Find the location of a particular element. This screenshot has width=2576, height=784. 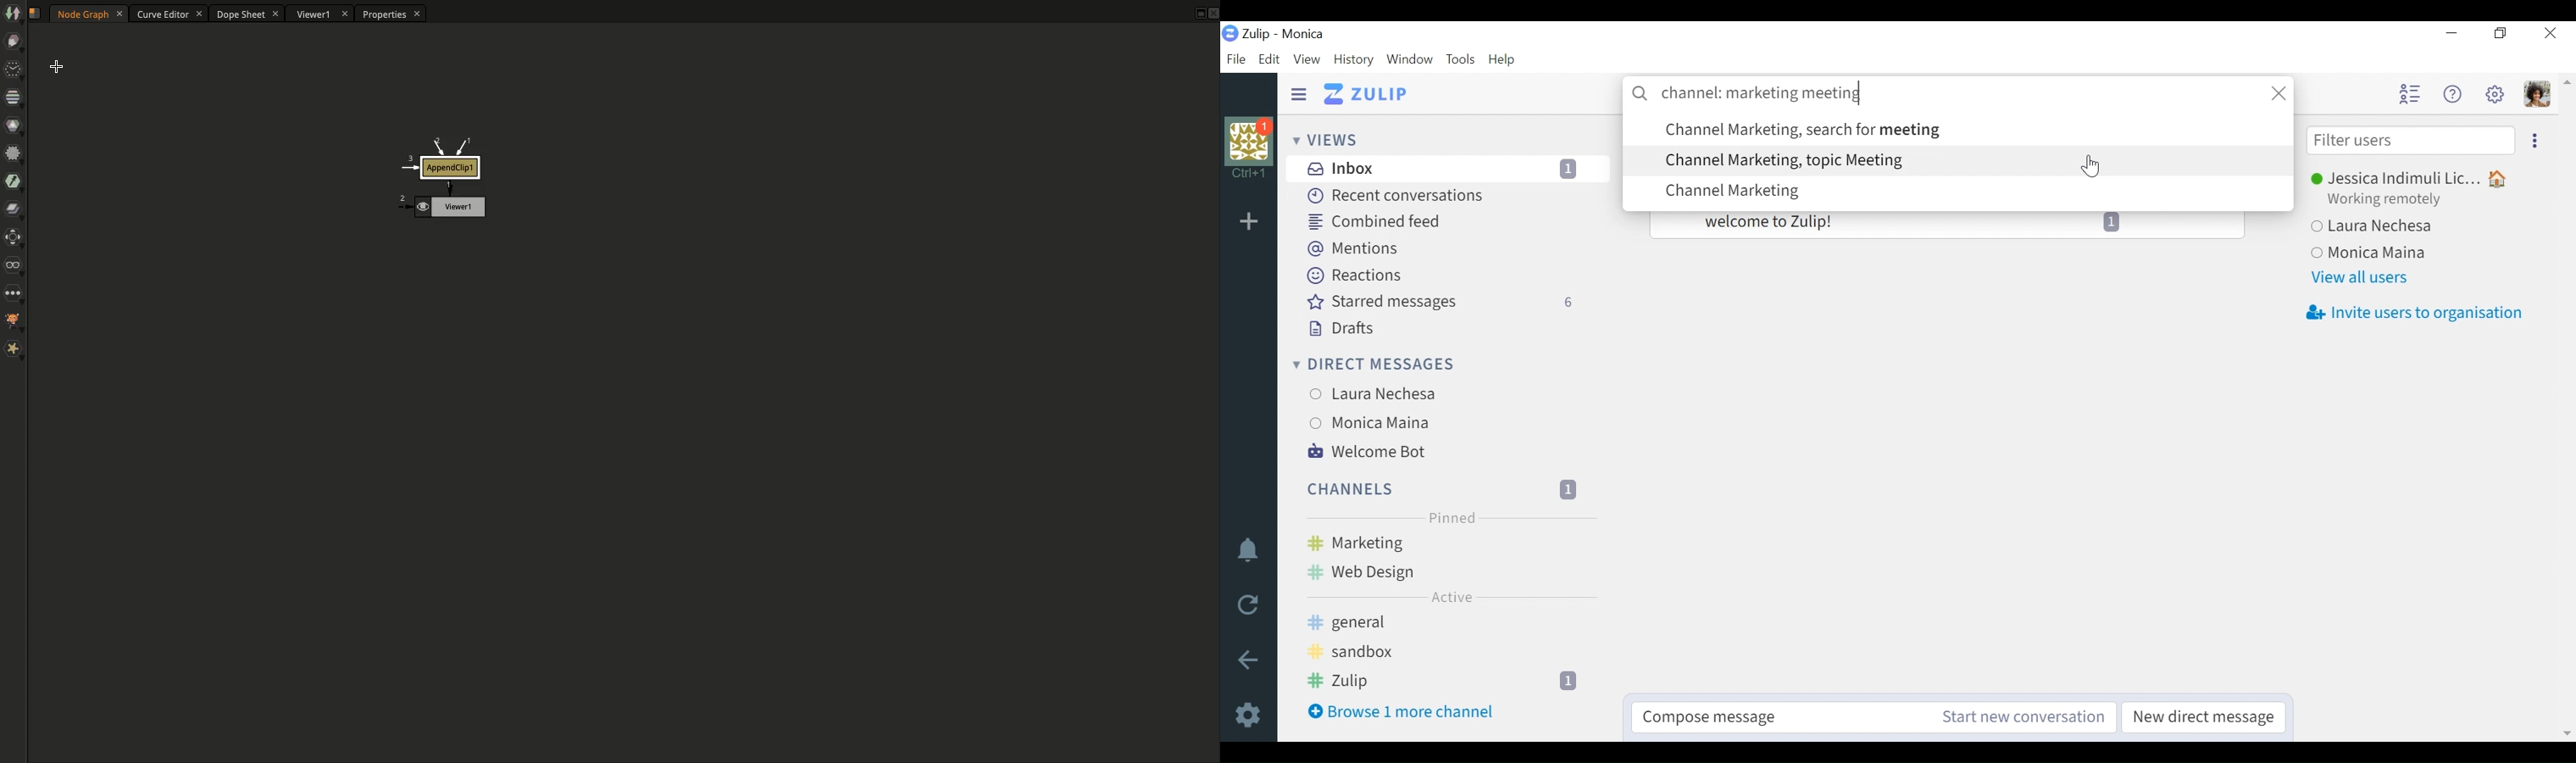

search option: Channel Marketing is located at coordinates (1955, 189).